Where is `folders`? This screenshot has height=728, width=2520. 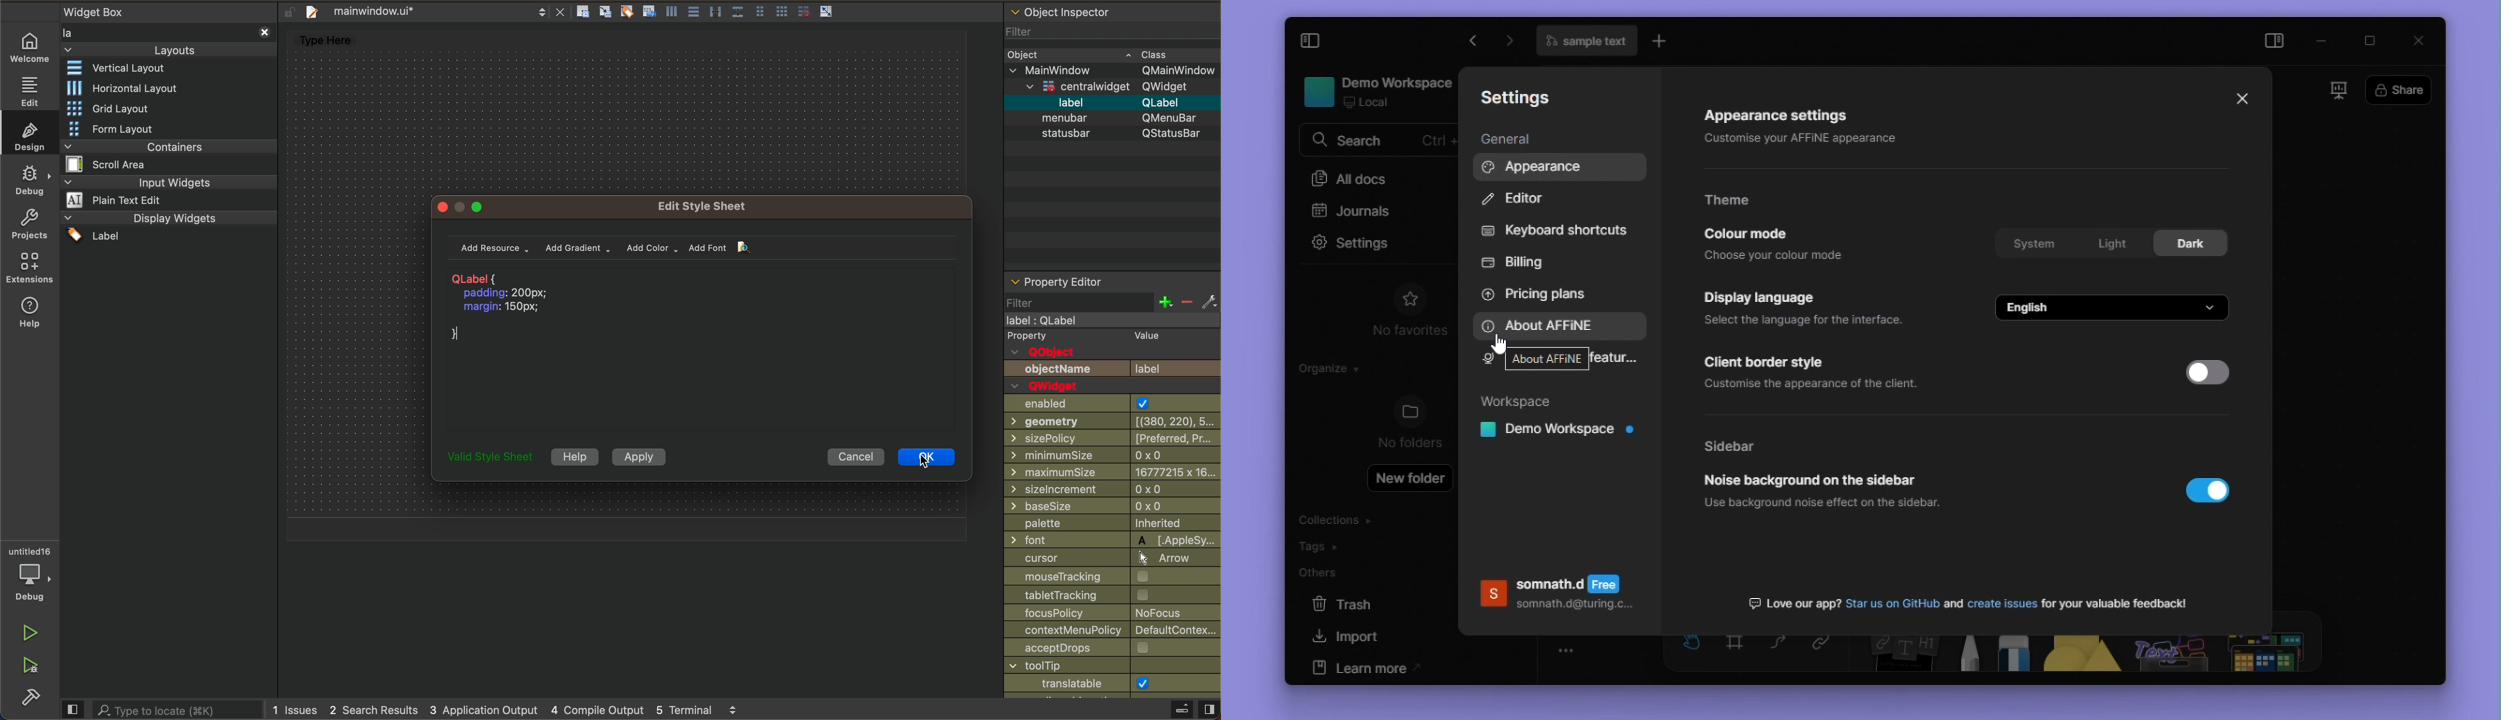 folders is located at coordinates (1410, 412).